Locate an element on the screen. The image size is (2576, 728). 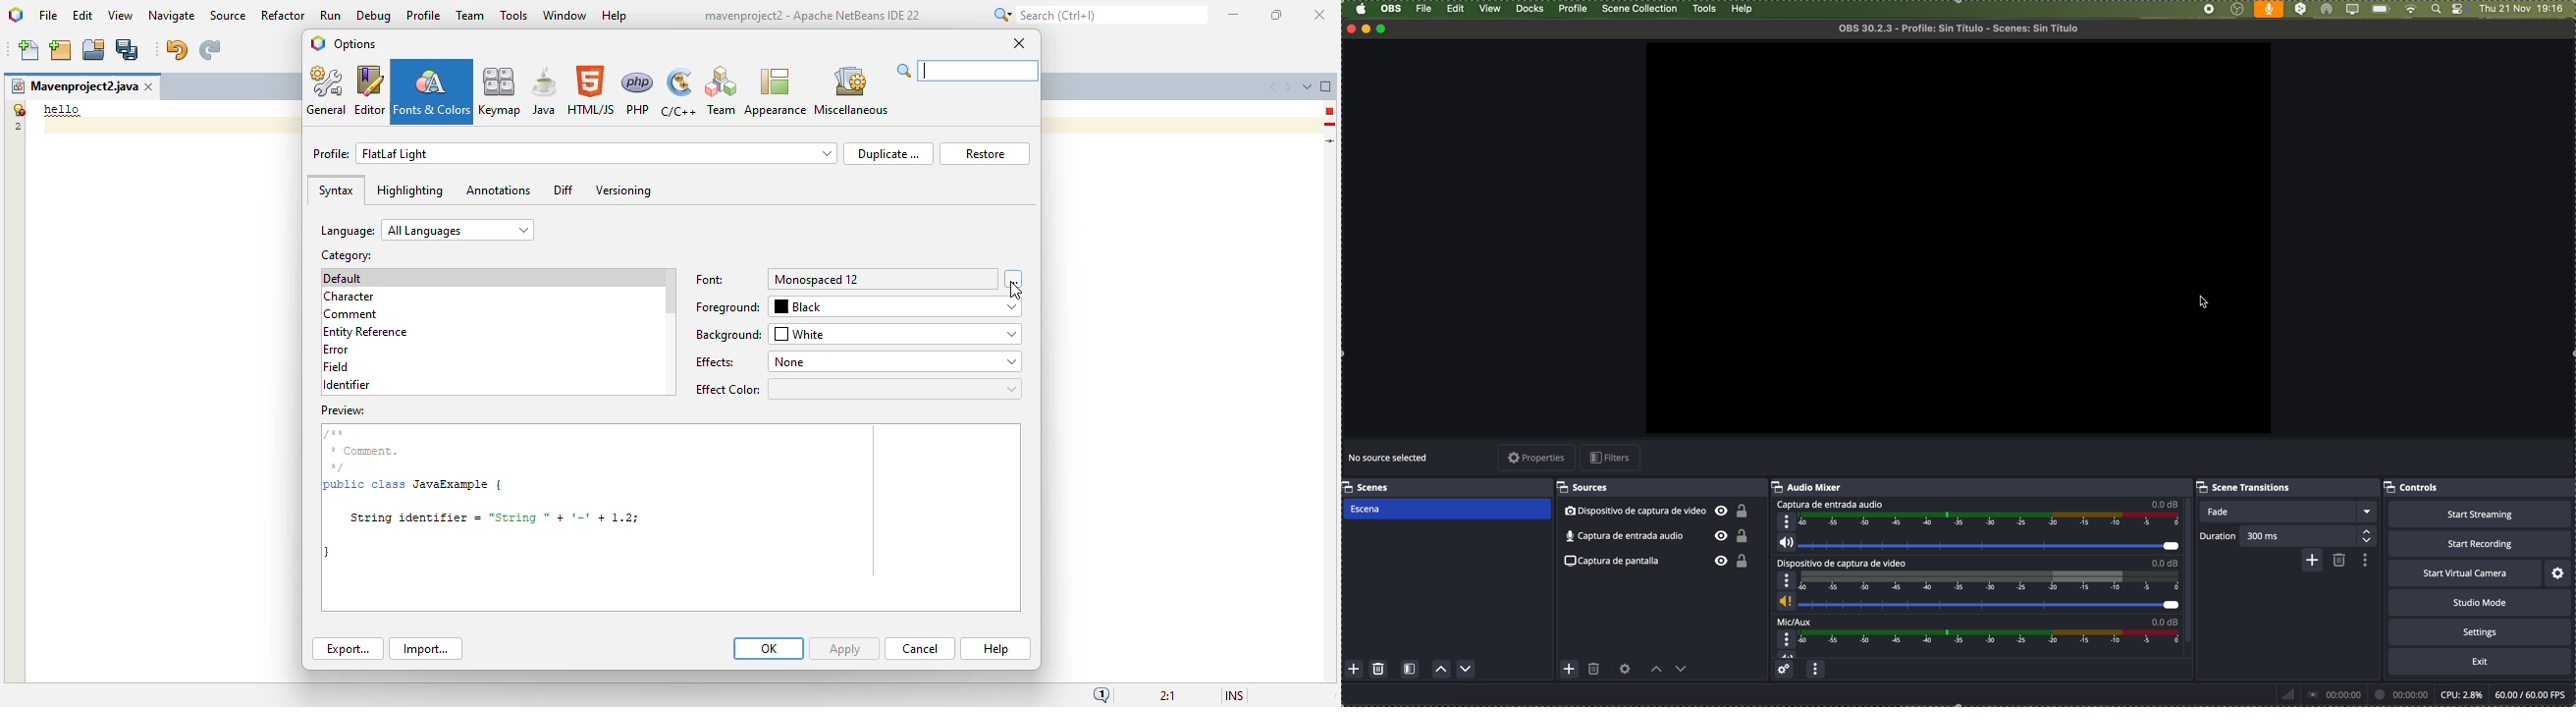
scenes is located at coordinates (1367, 487).